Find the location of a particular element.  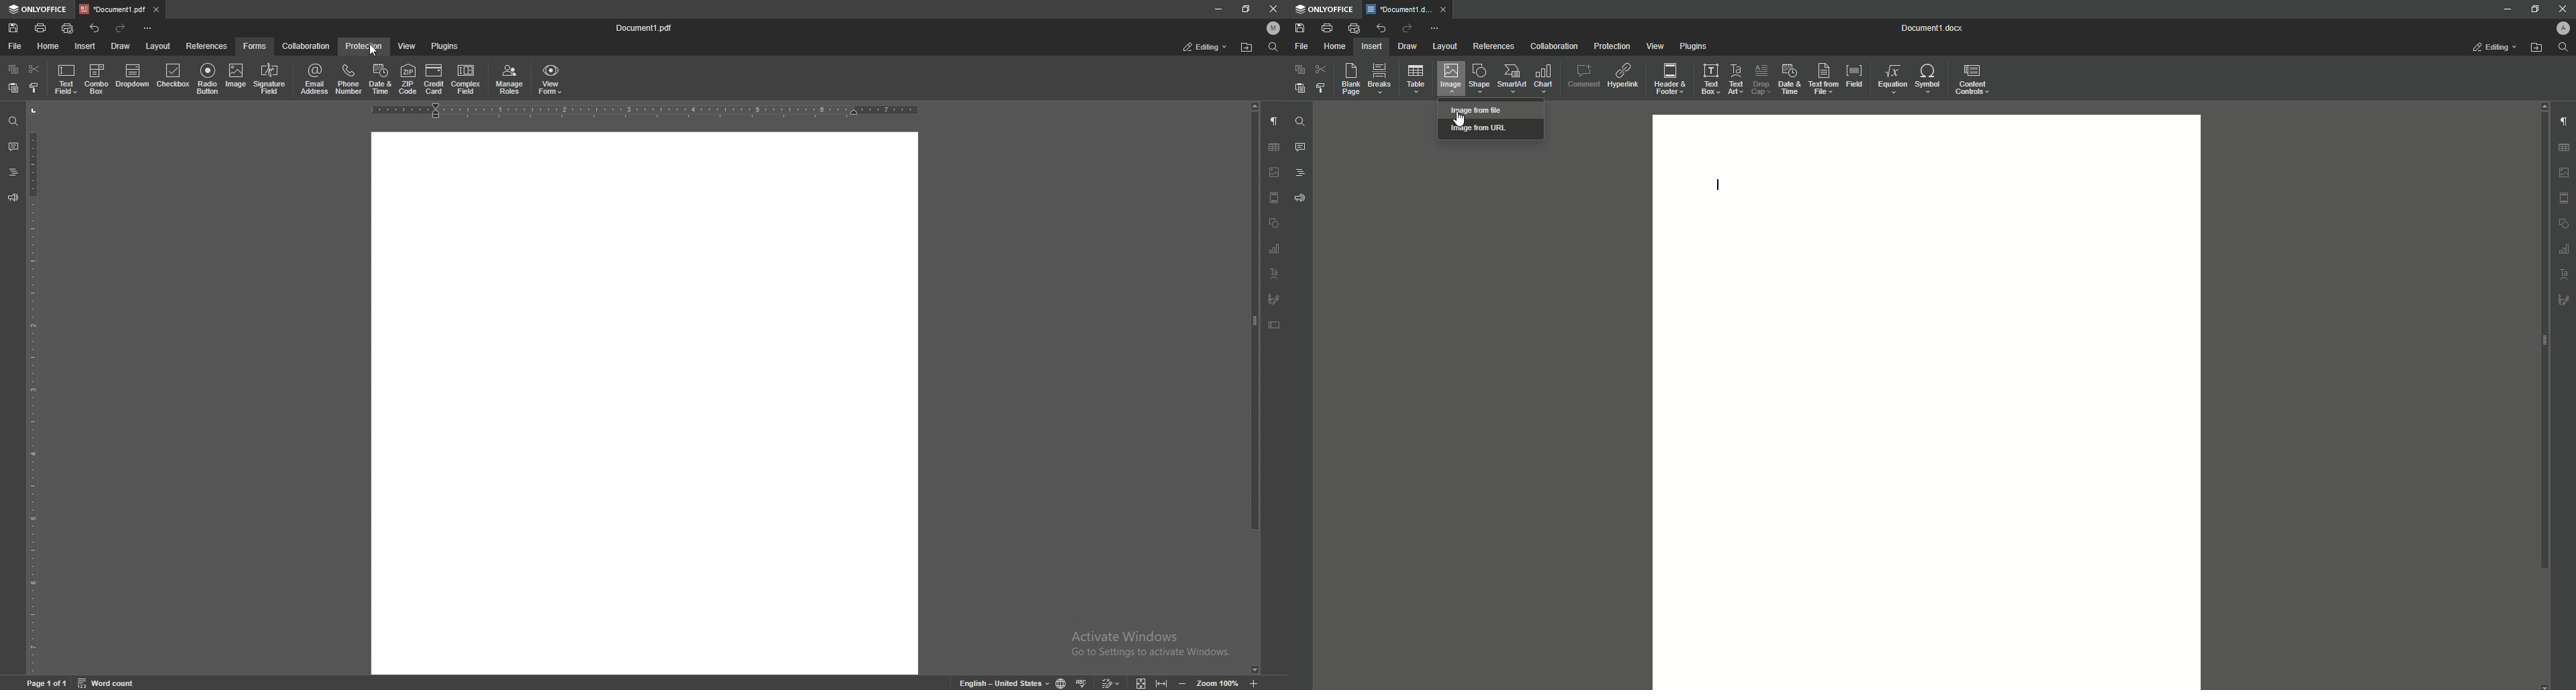

Document 1 is located at coordinates (1931, 28).